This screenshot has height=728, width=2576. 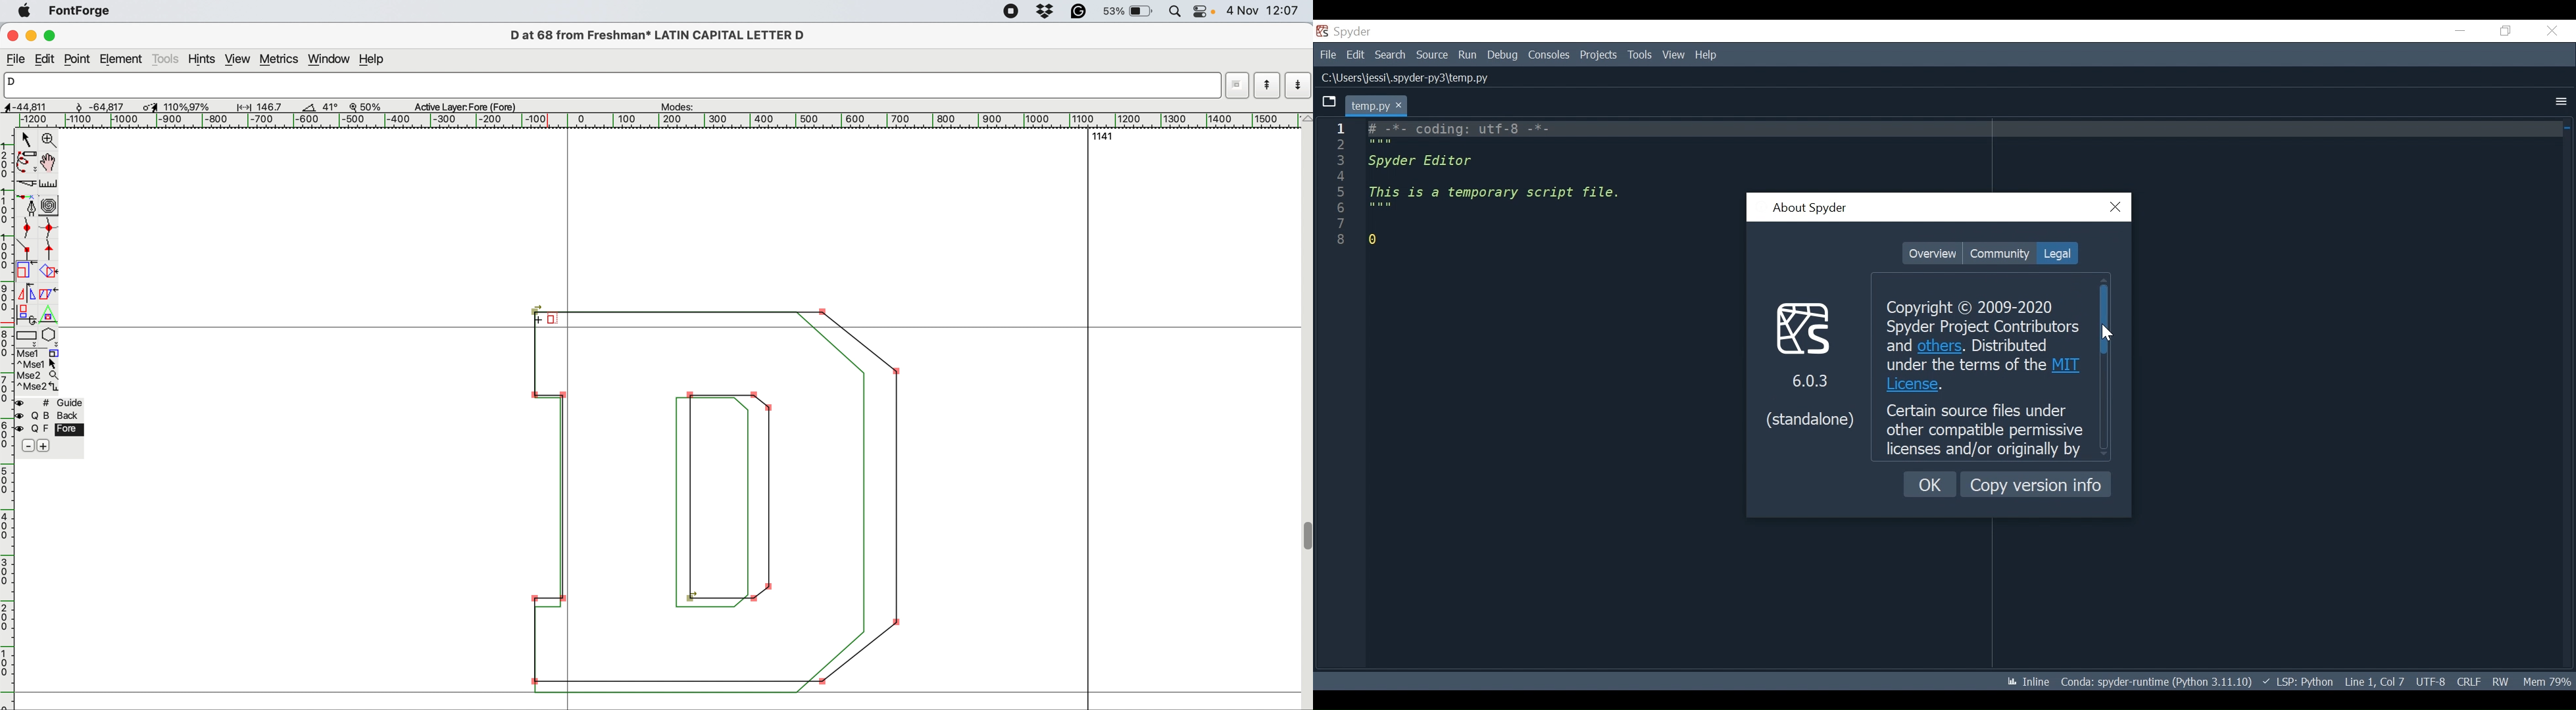 What do you see at coordinates (26, 161) in the screenshot?
I see `draw freehand curve` at bounding box center [26, 161].